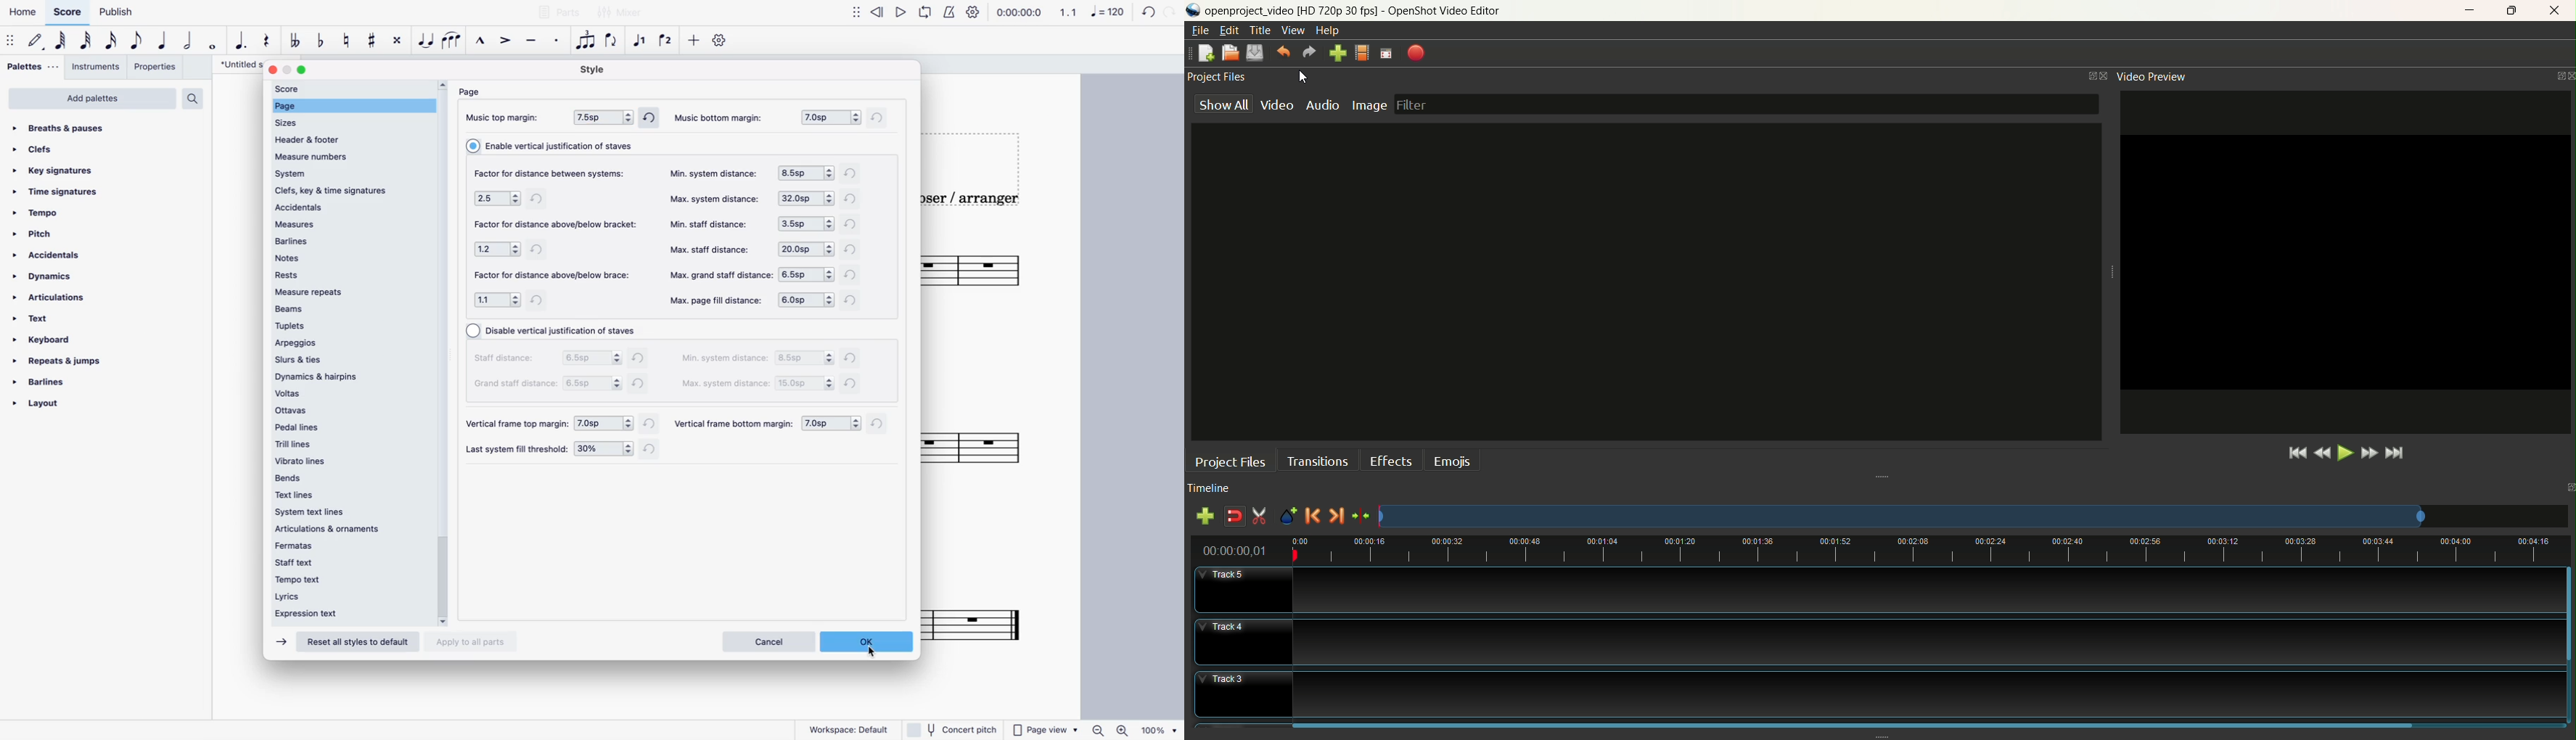  What do you see at coordinates (266, 42) in the screenshot?
I see `rest` at bounding box center [266, 42].